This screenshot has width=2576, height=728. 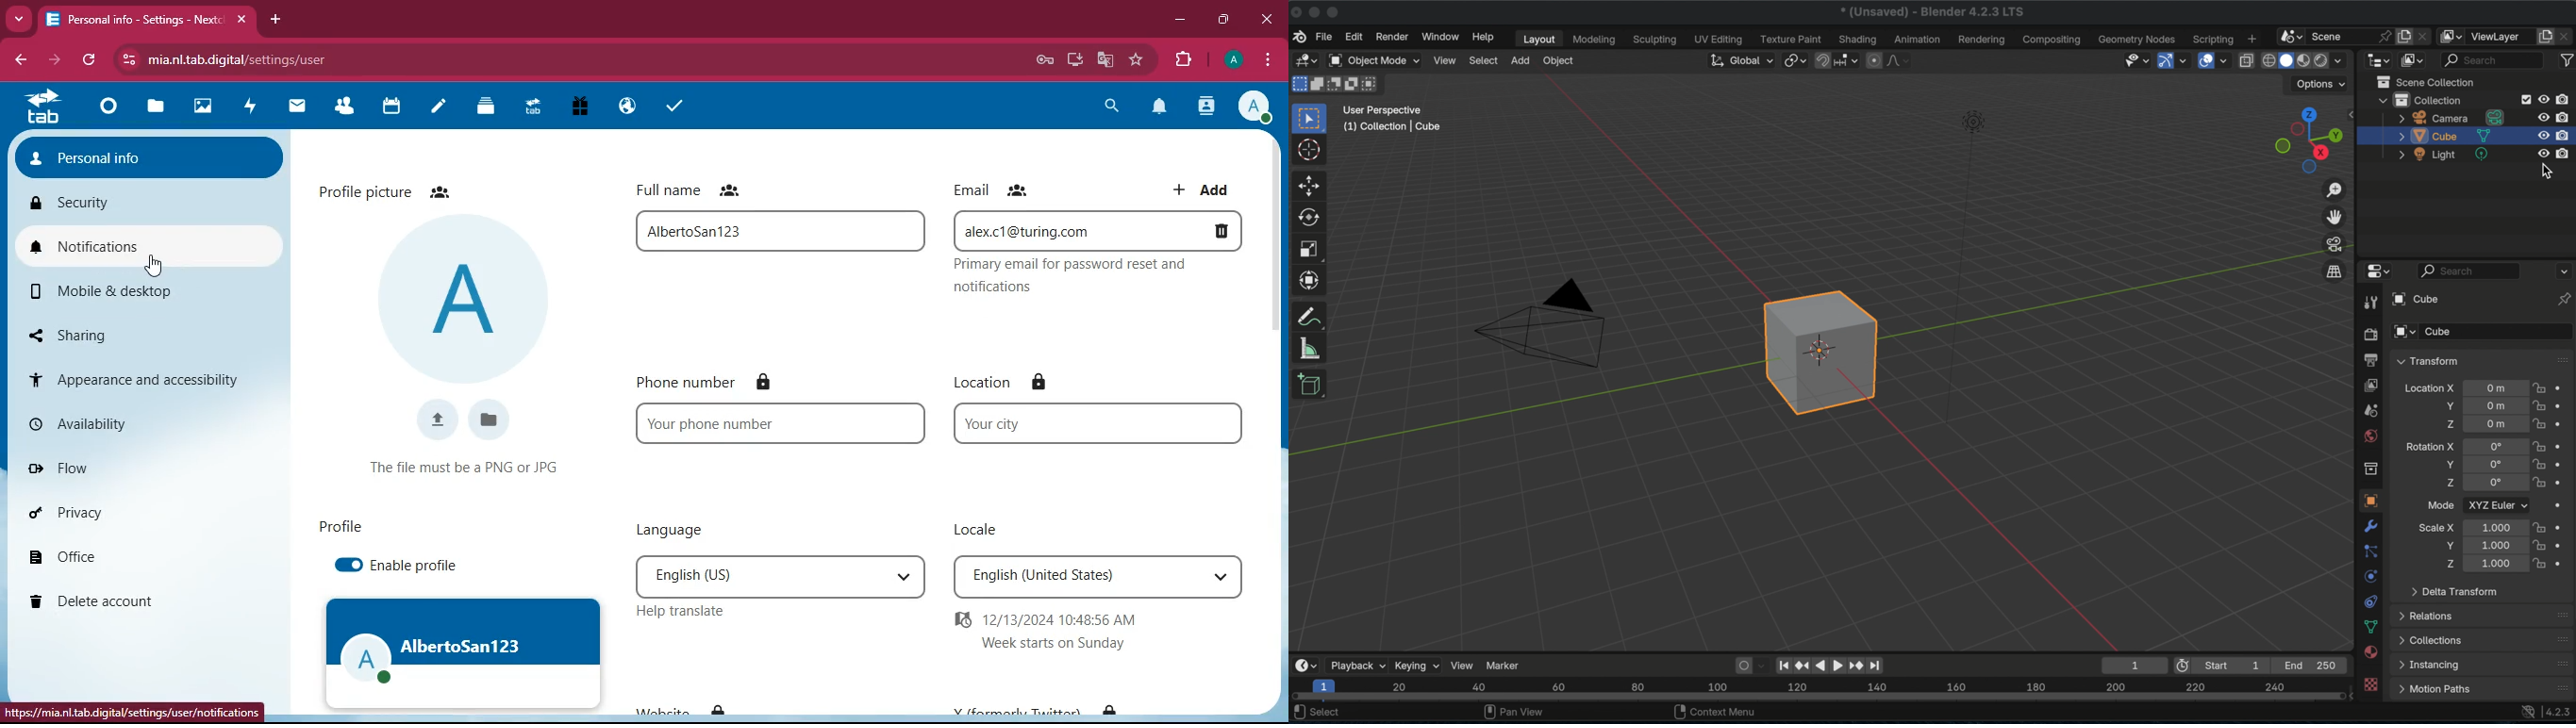 I want to click on view, so click(x=1463, y=664).